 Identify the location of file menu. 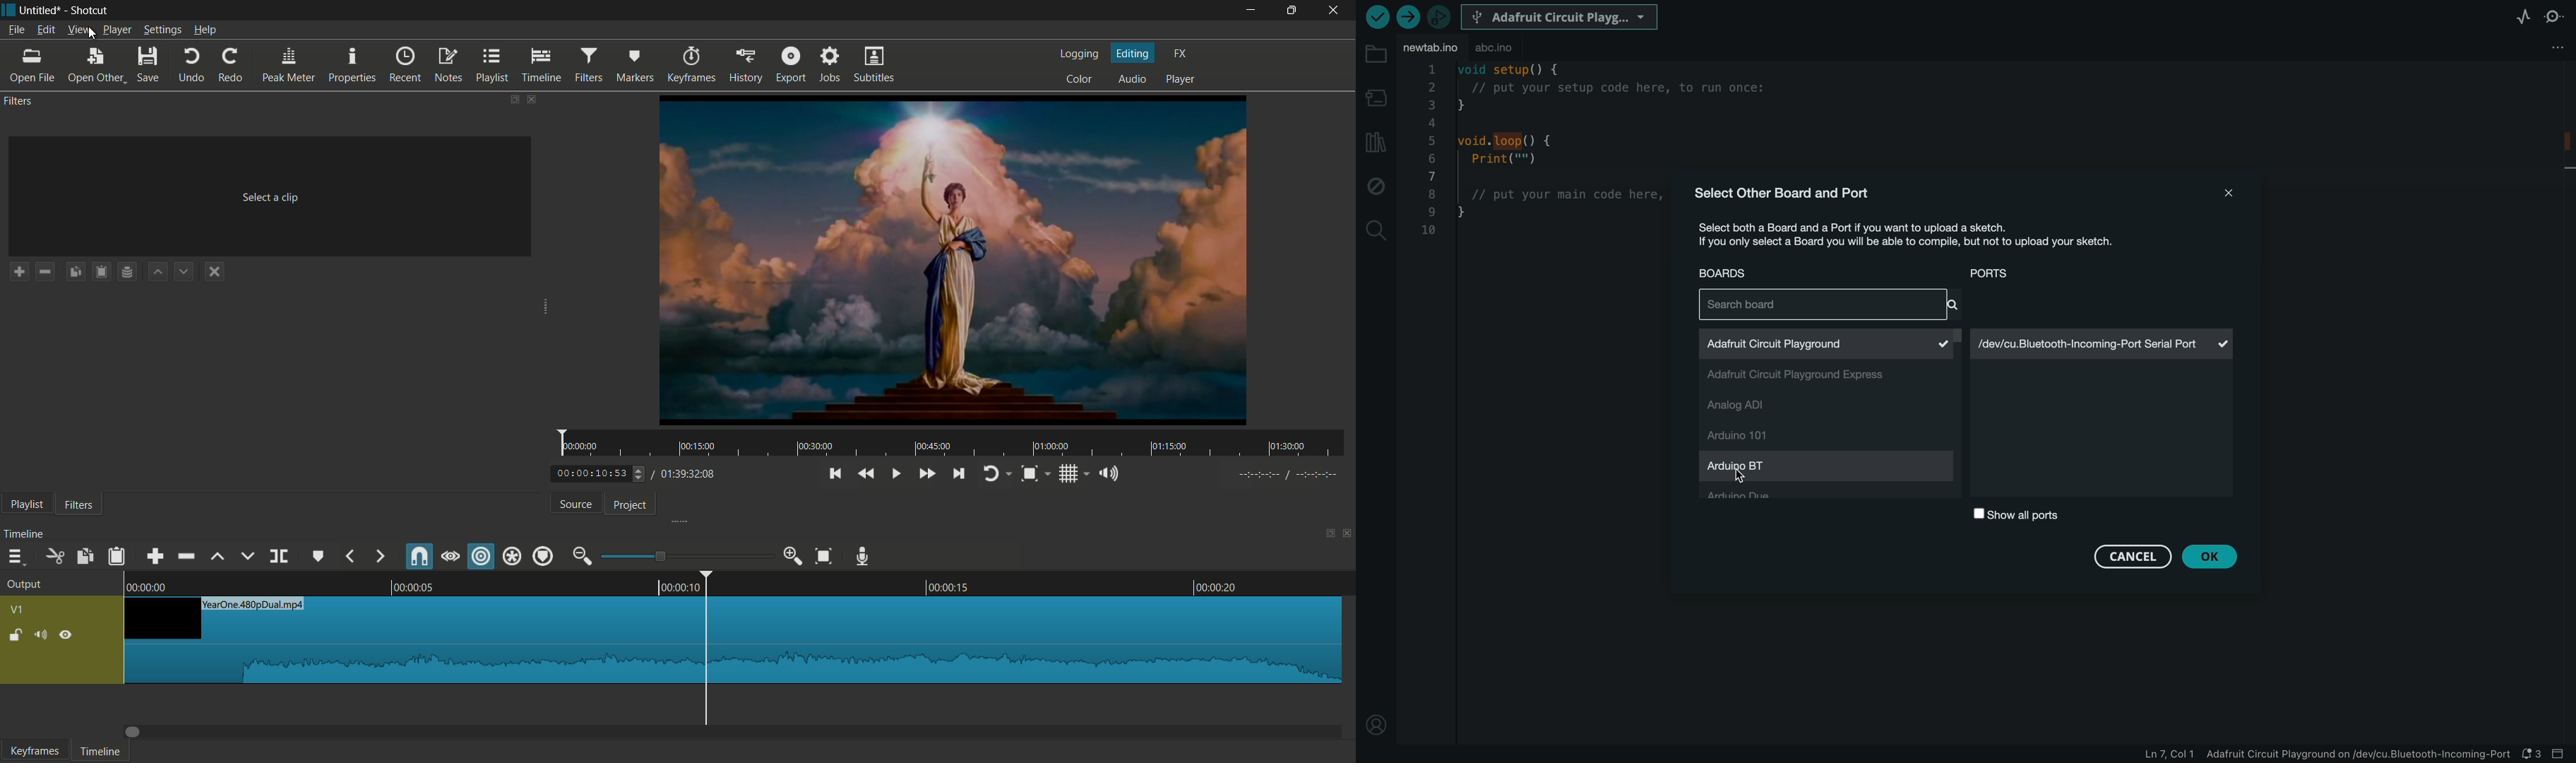
(16, 30).